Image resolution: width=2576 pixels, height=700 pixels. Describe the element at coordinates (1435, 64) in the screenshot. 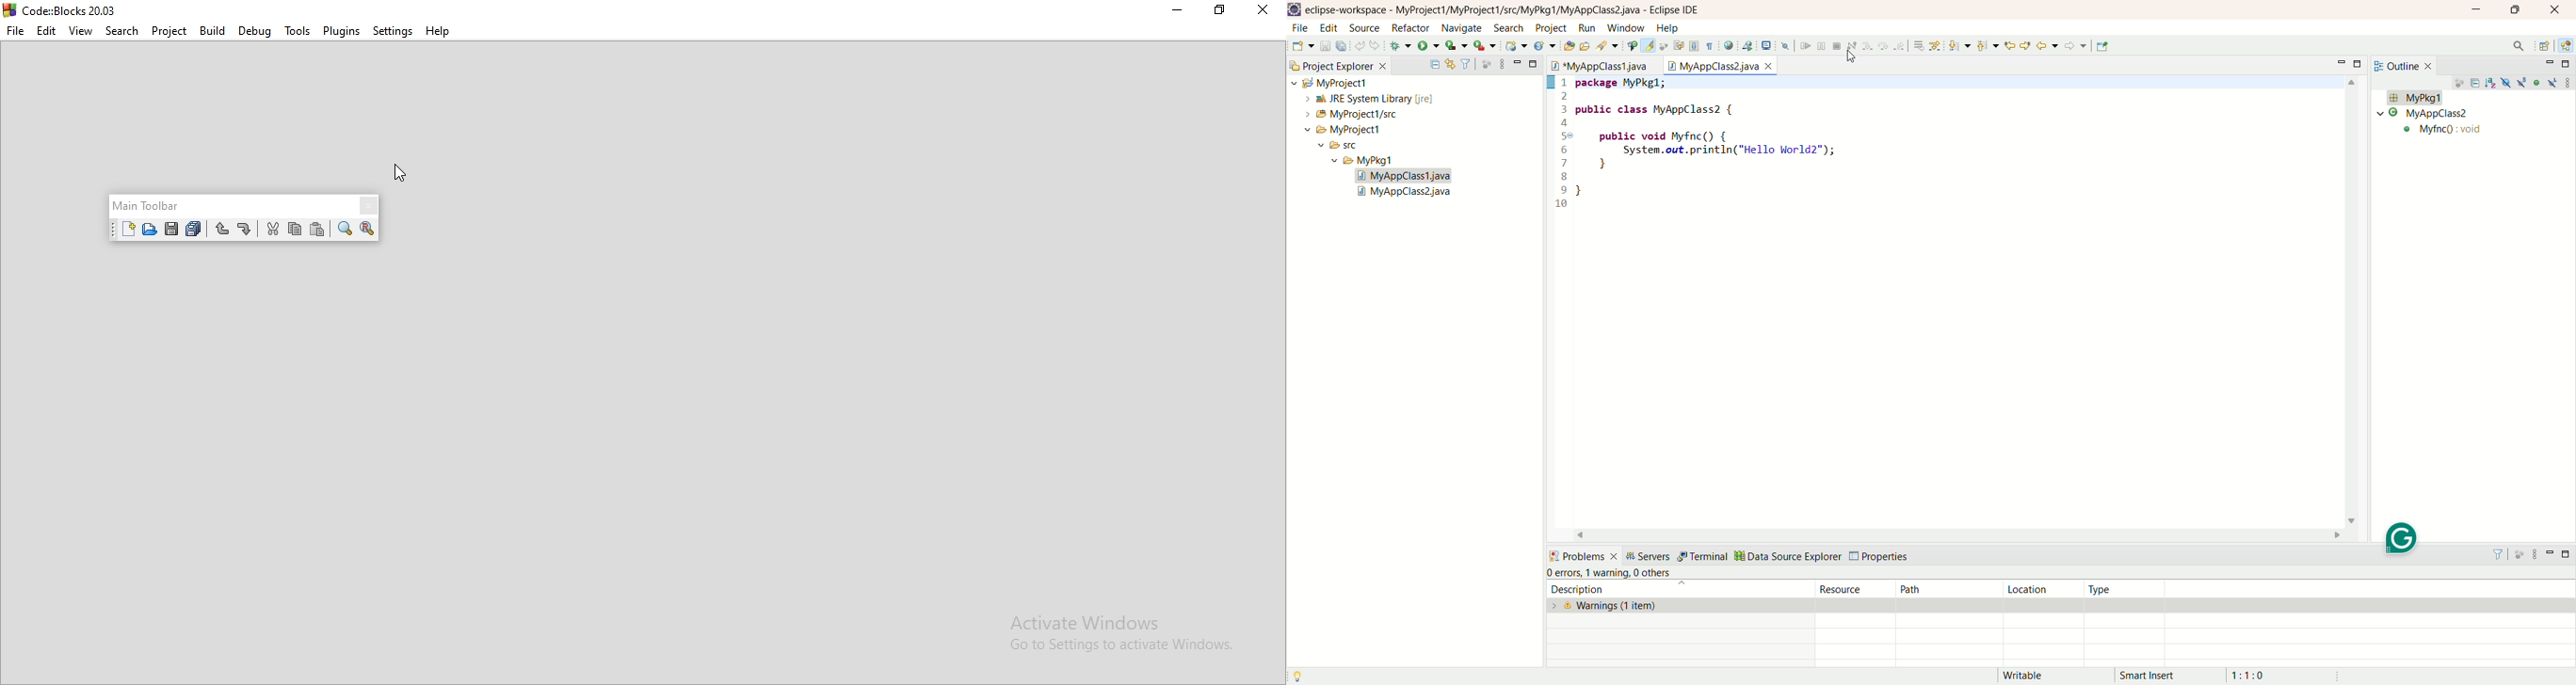

I see `collapse all` at that location.